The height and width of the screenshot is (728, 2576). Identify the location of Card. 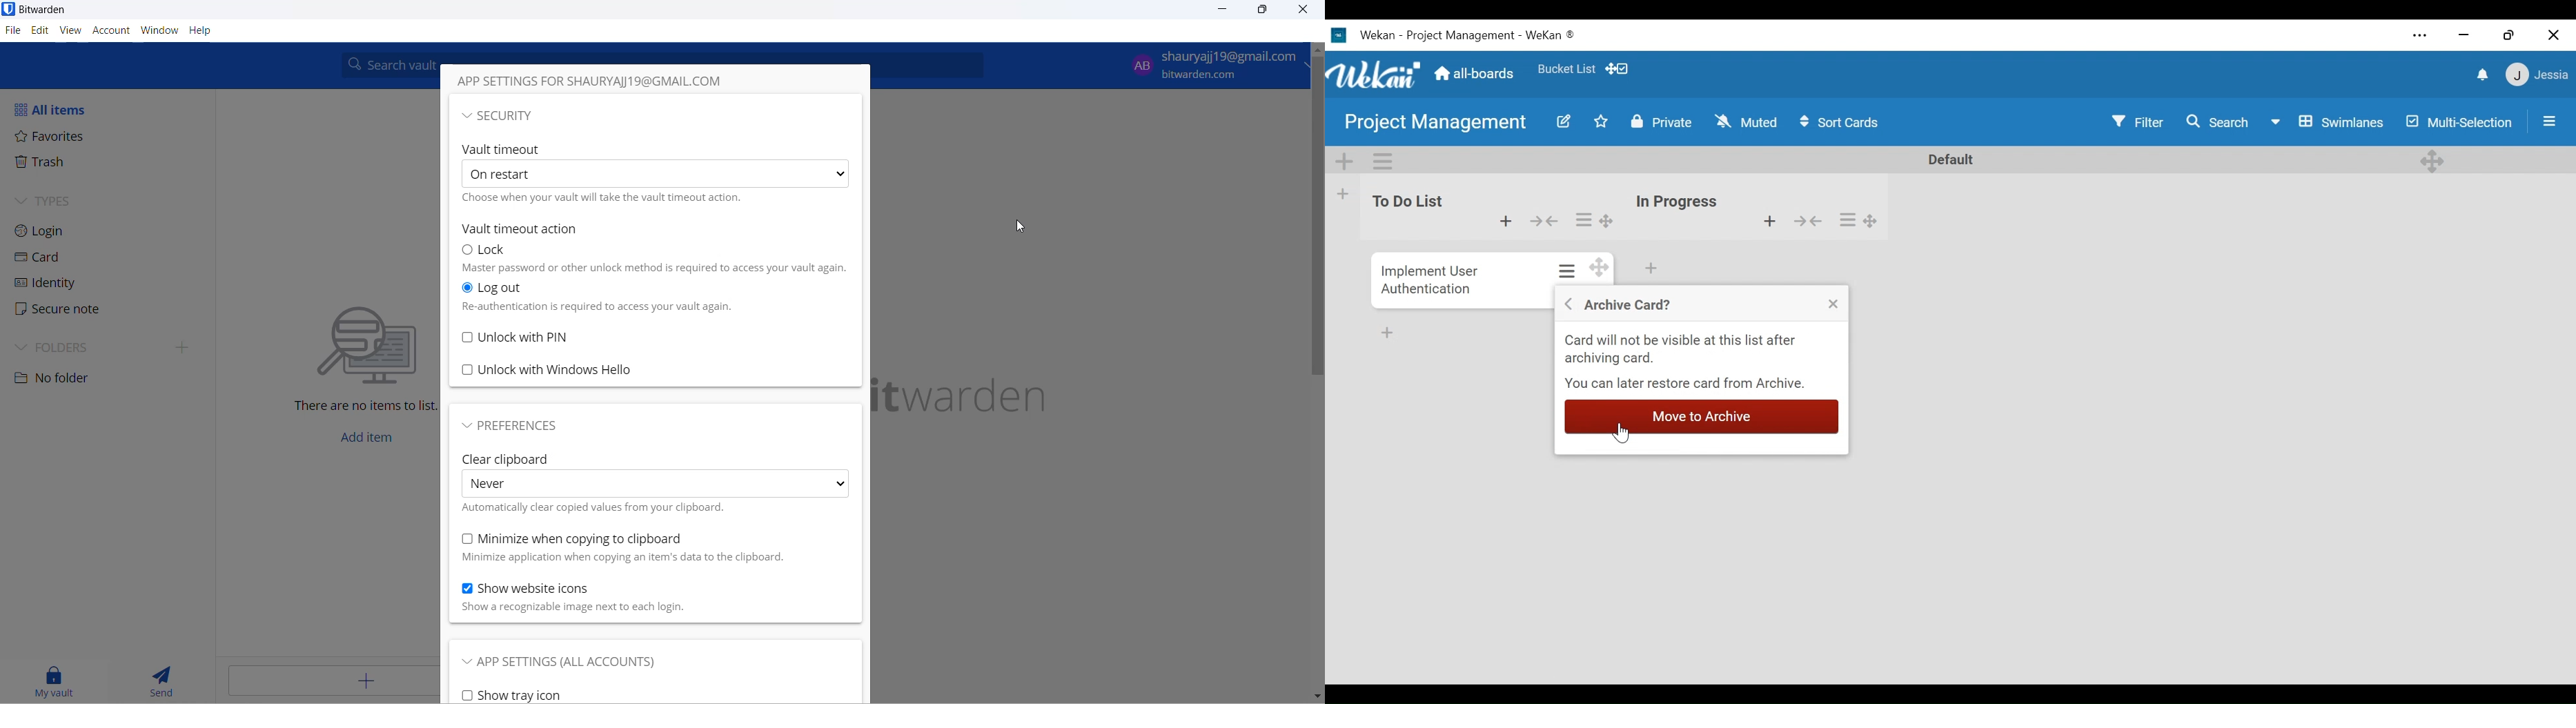
(47, 260).